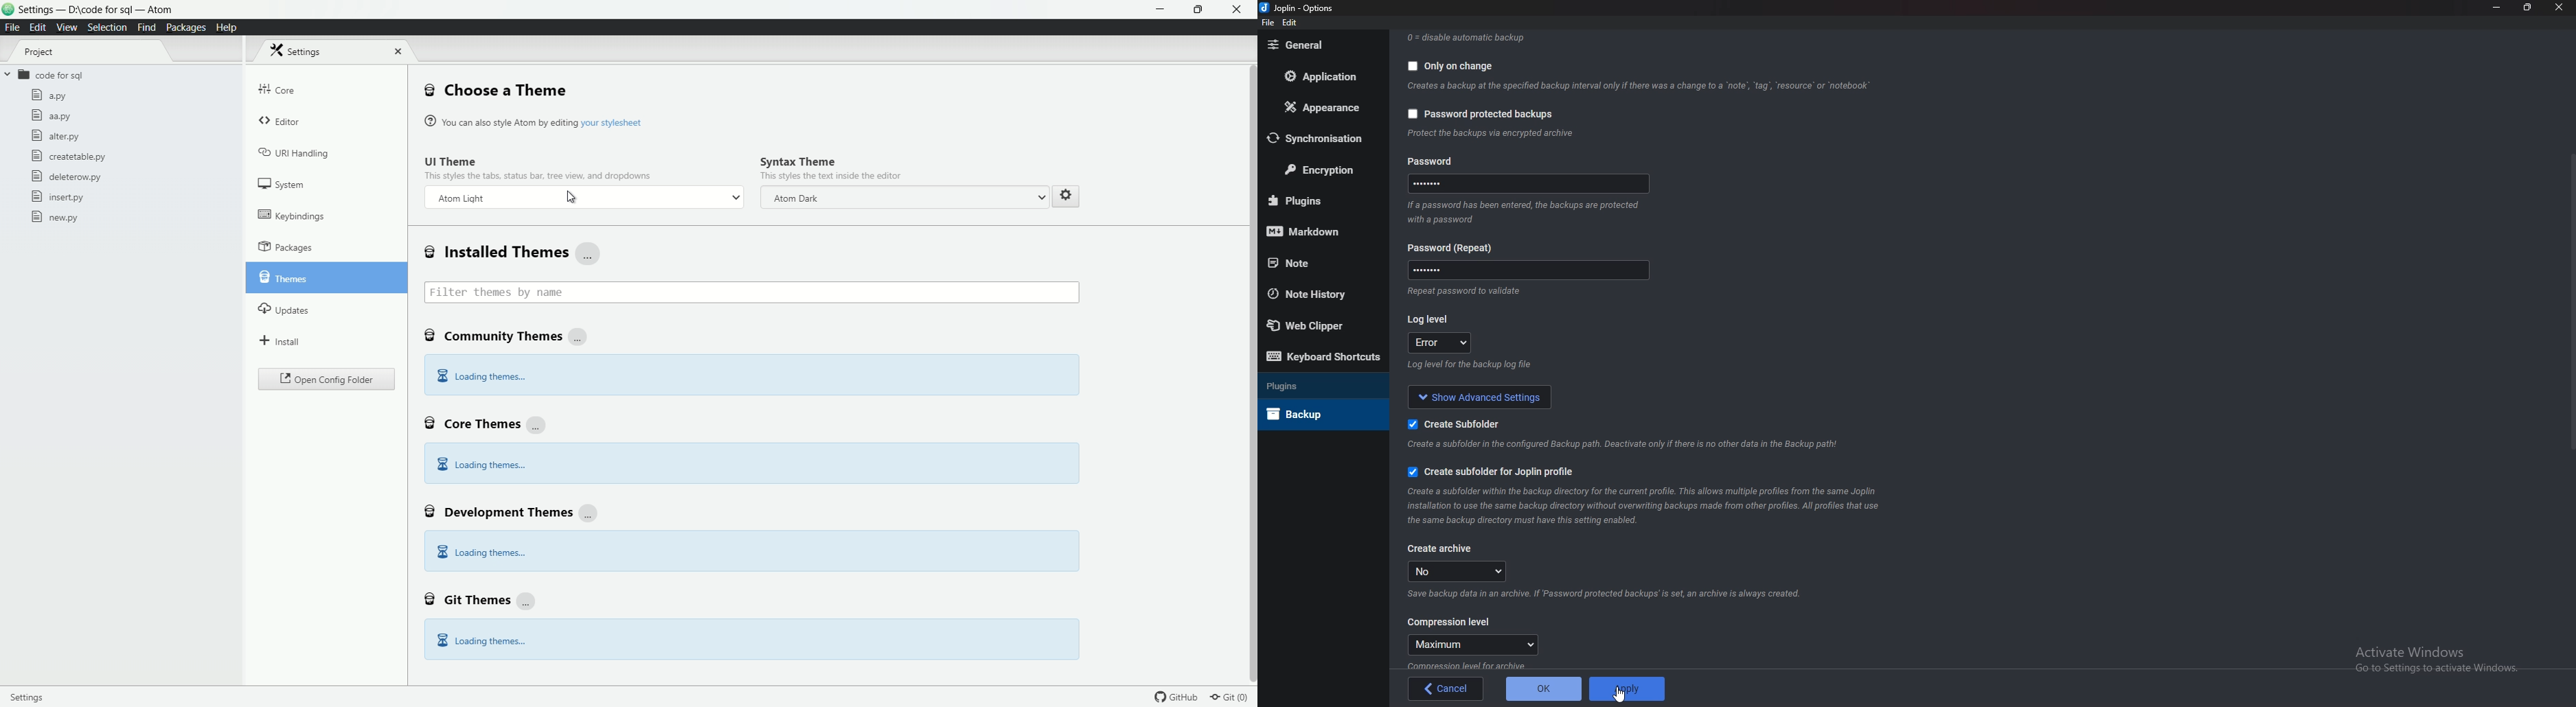 The width and height of the screenshot is (2576, 728). Describe the element at coordinates (1468, 645) in the screenshot. I see `Maximum` at that location.